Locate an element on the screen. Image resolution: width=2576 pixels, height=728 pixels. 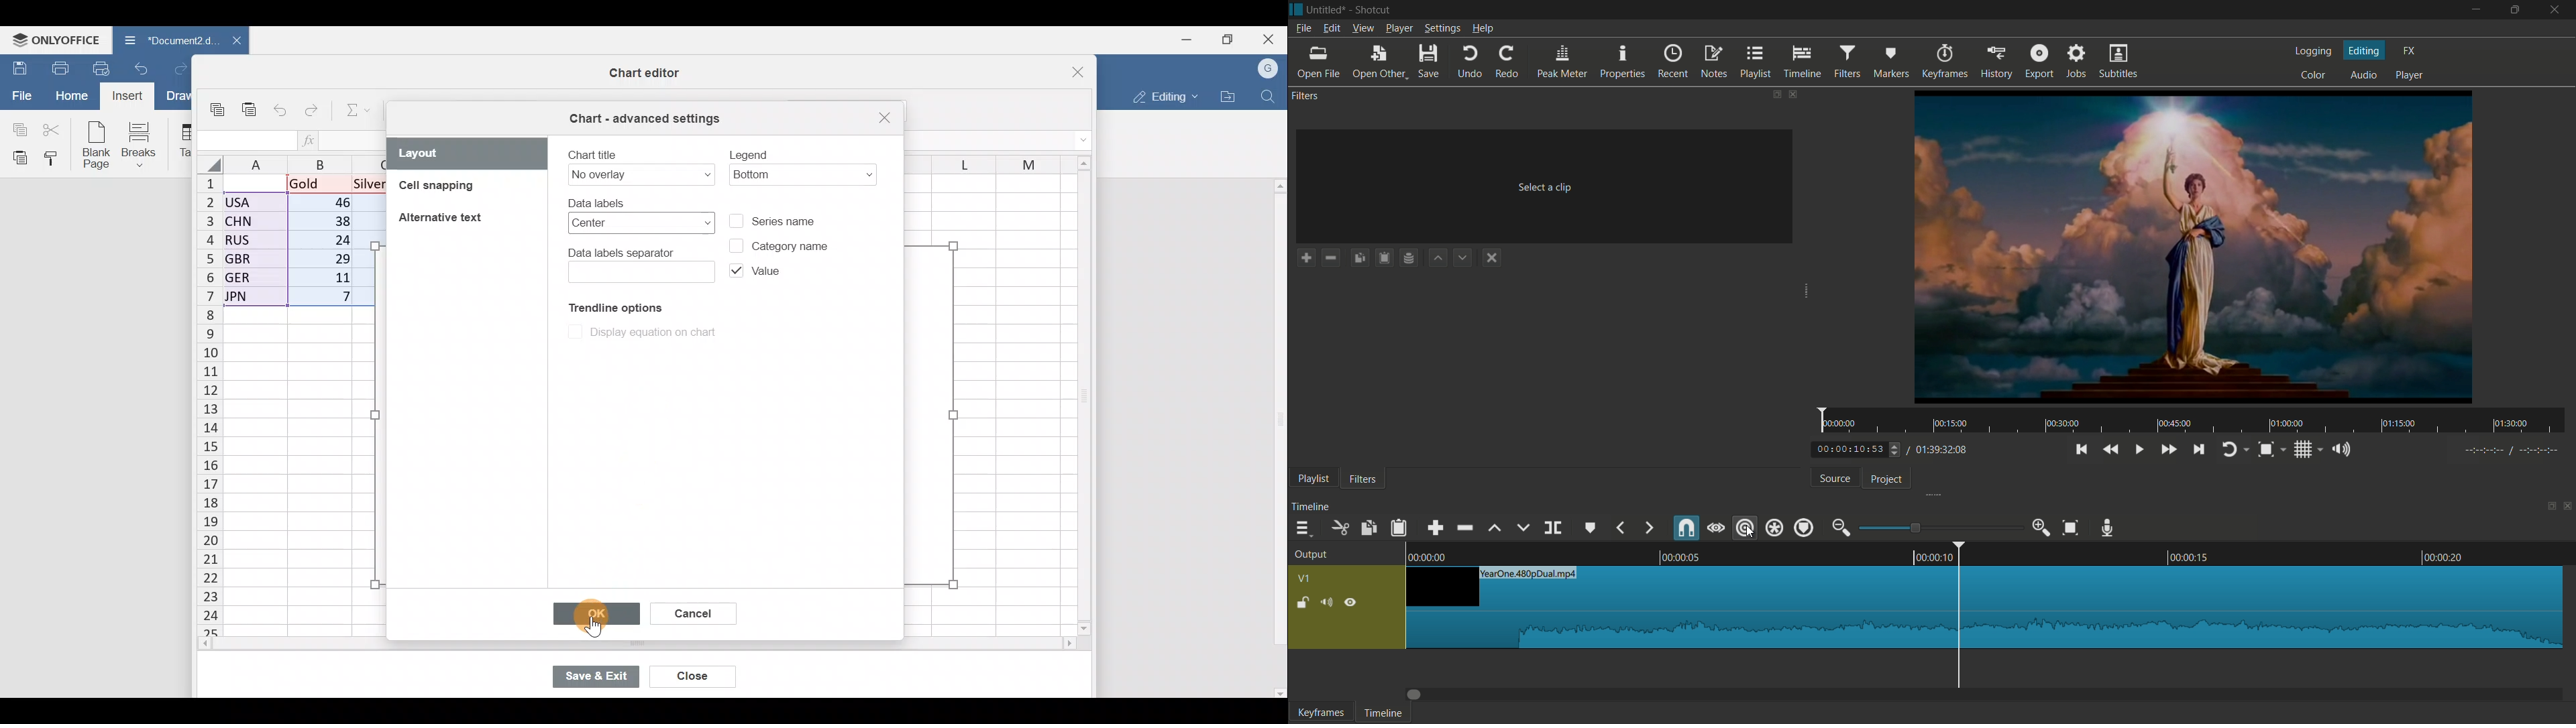
timeline is located at coordinates (1311, 507).